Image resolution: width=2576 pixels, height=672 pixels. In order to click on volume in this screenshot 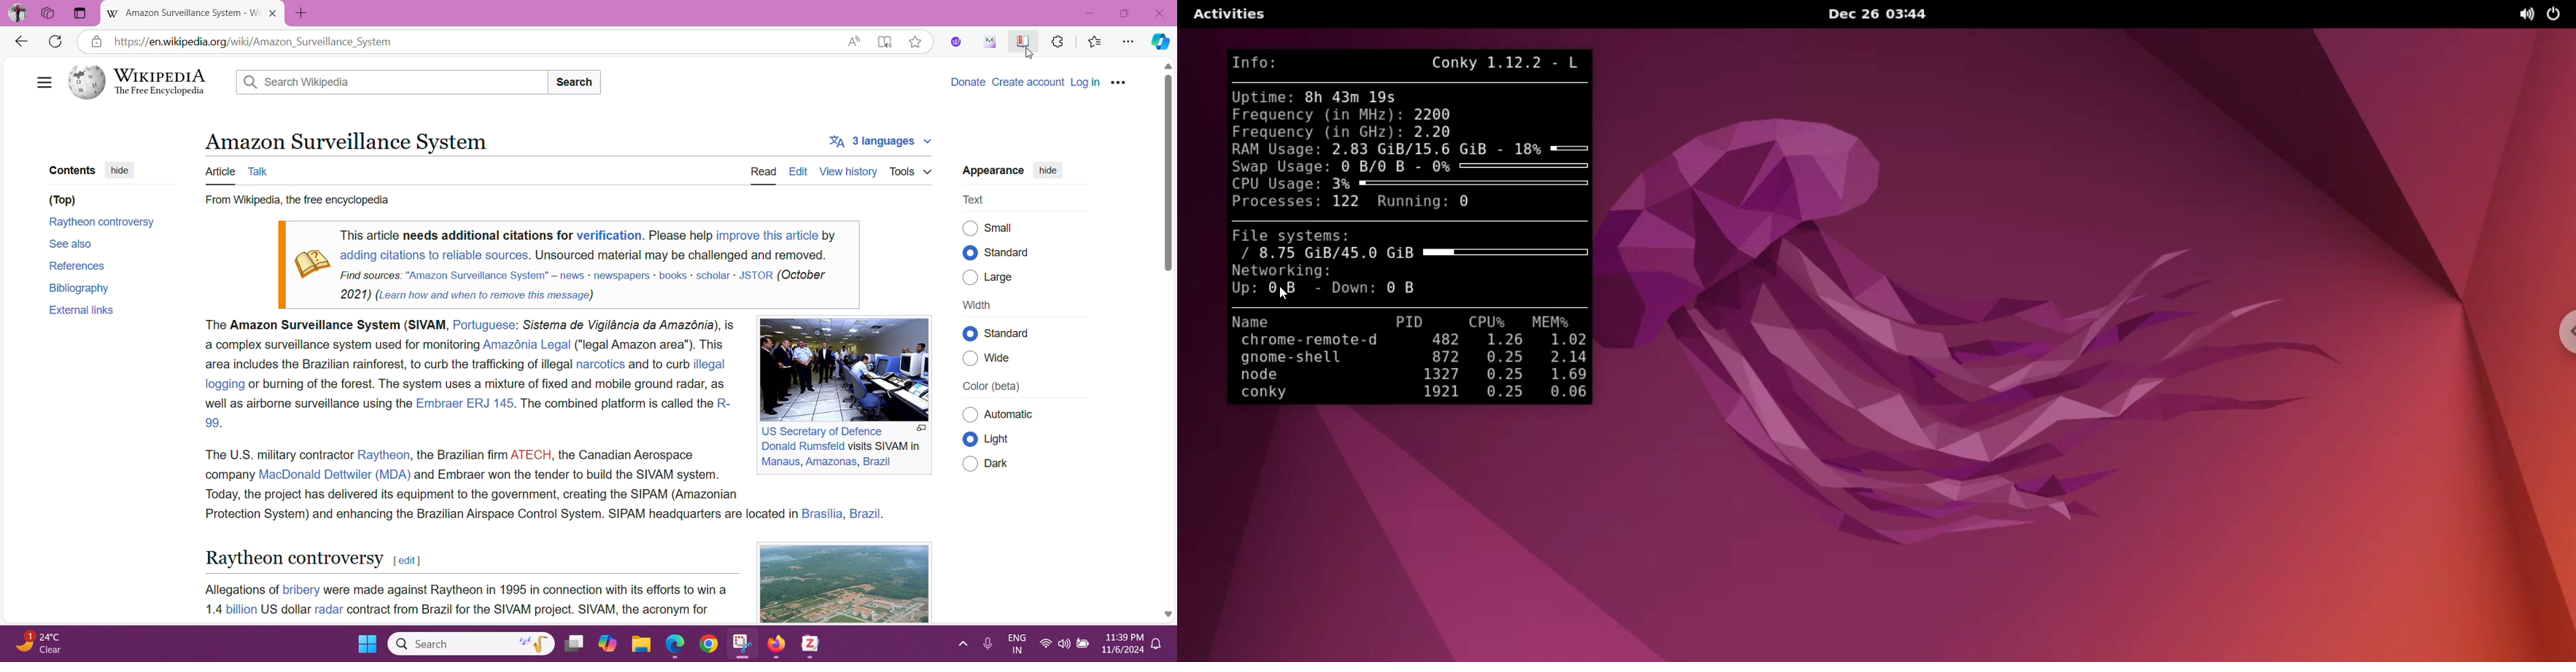, I will do `click(1063, 644)`.